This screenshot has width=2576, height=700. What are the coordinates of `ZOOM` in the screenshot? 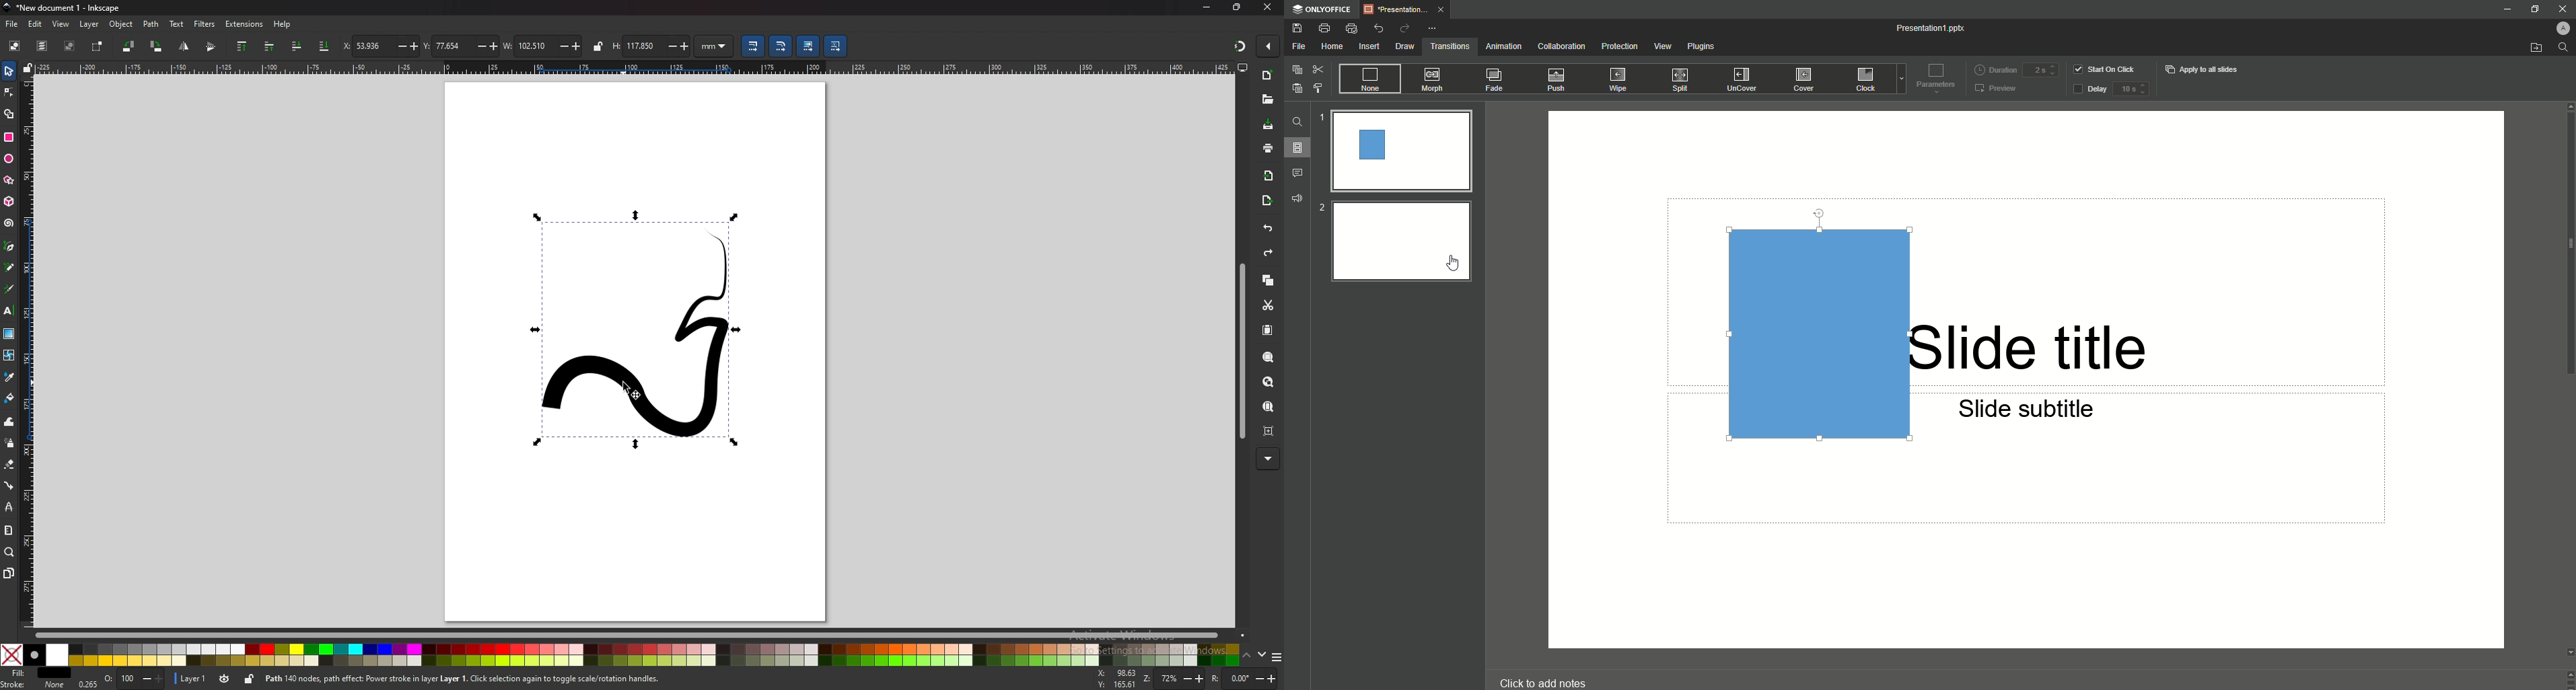 It's located at (1175, 678).